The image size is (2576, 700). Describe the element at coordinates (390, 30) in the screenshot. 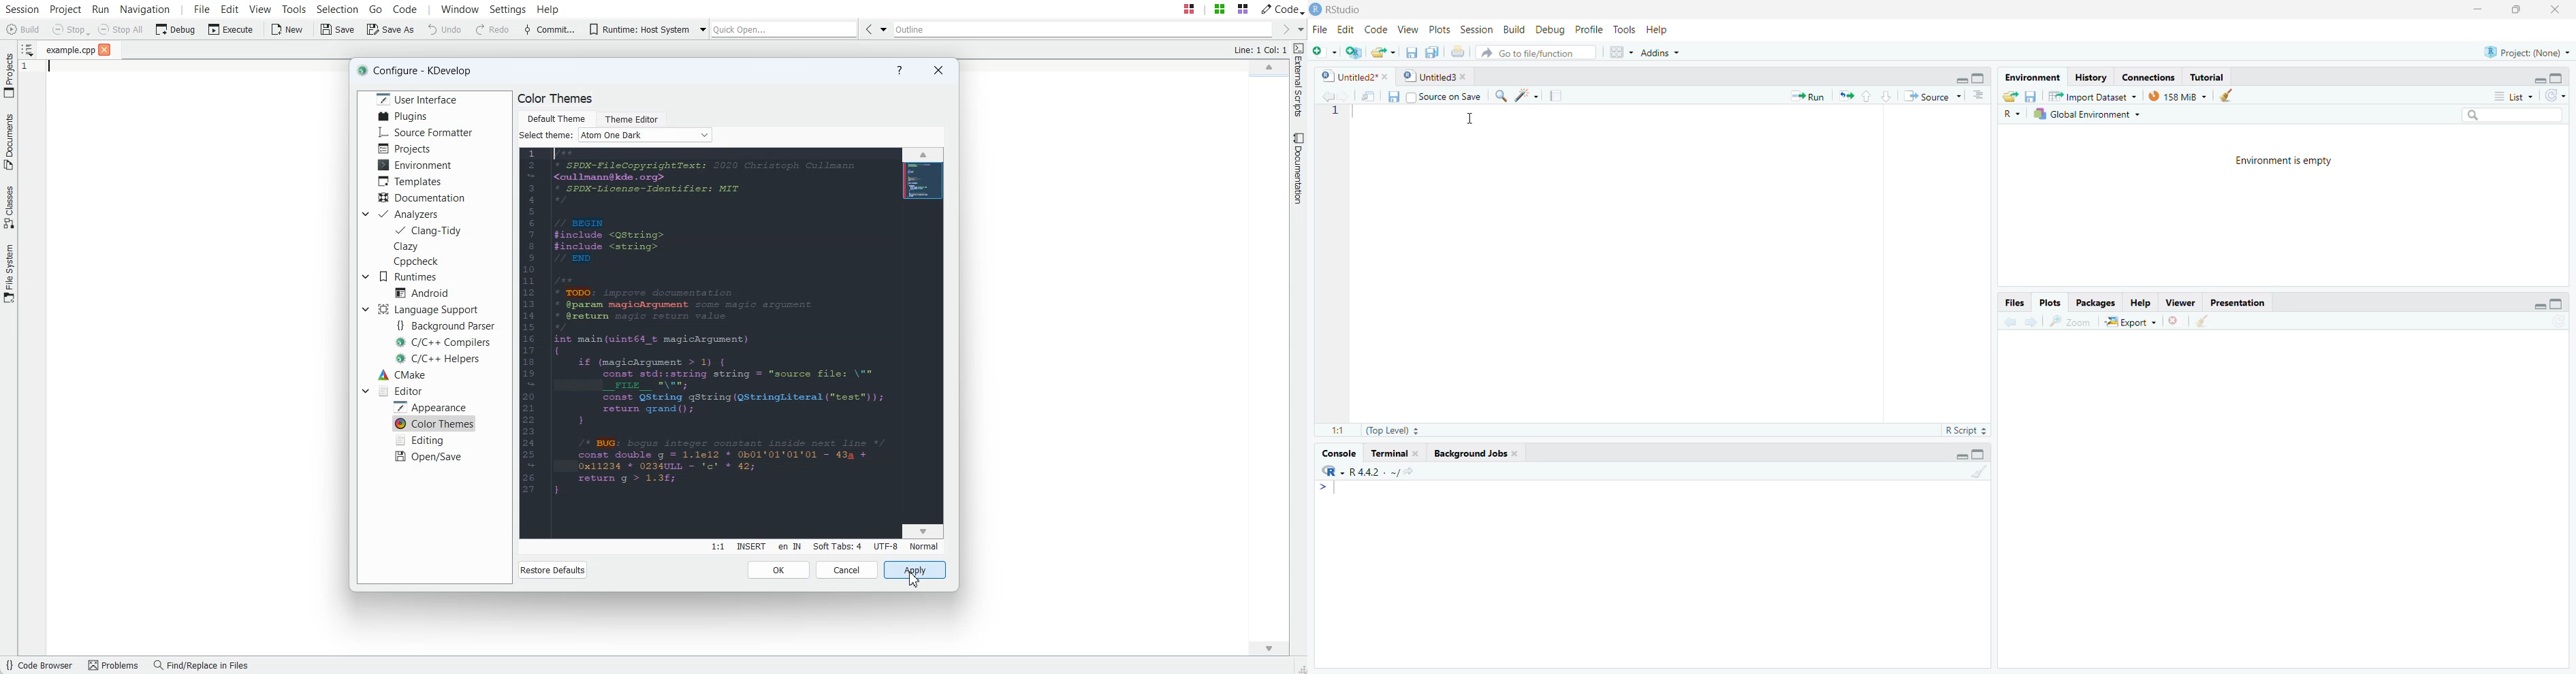

I see `Save As` at that location.